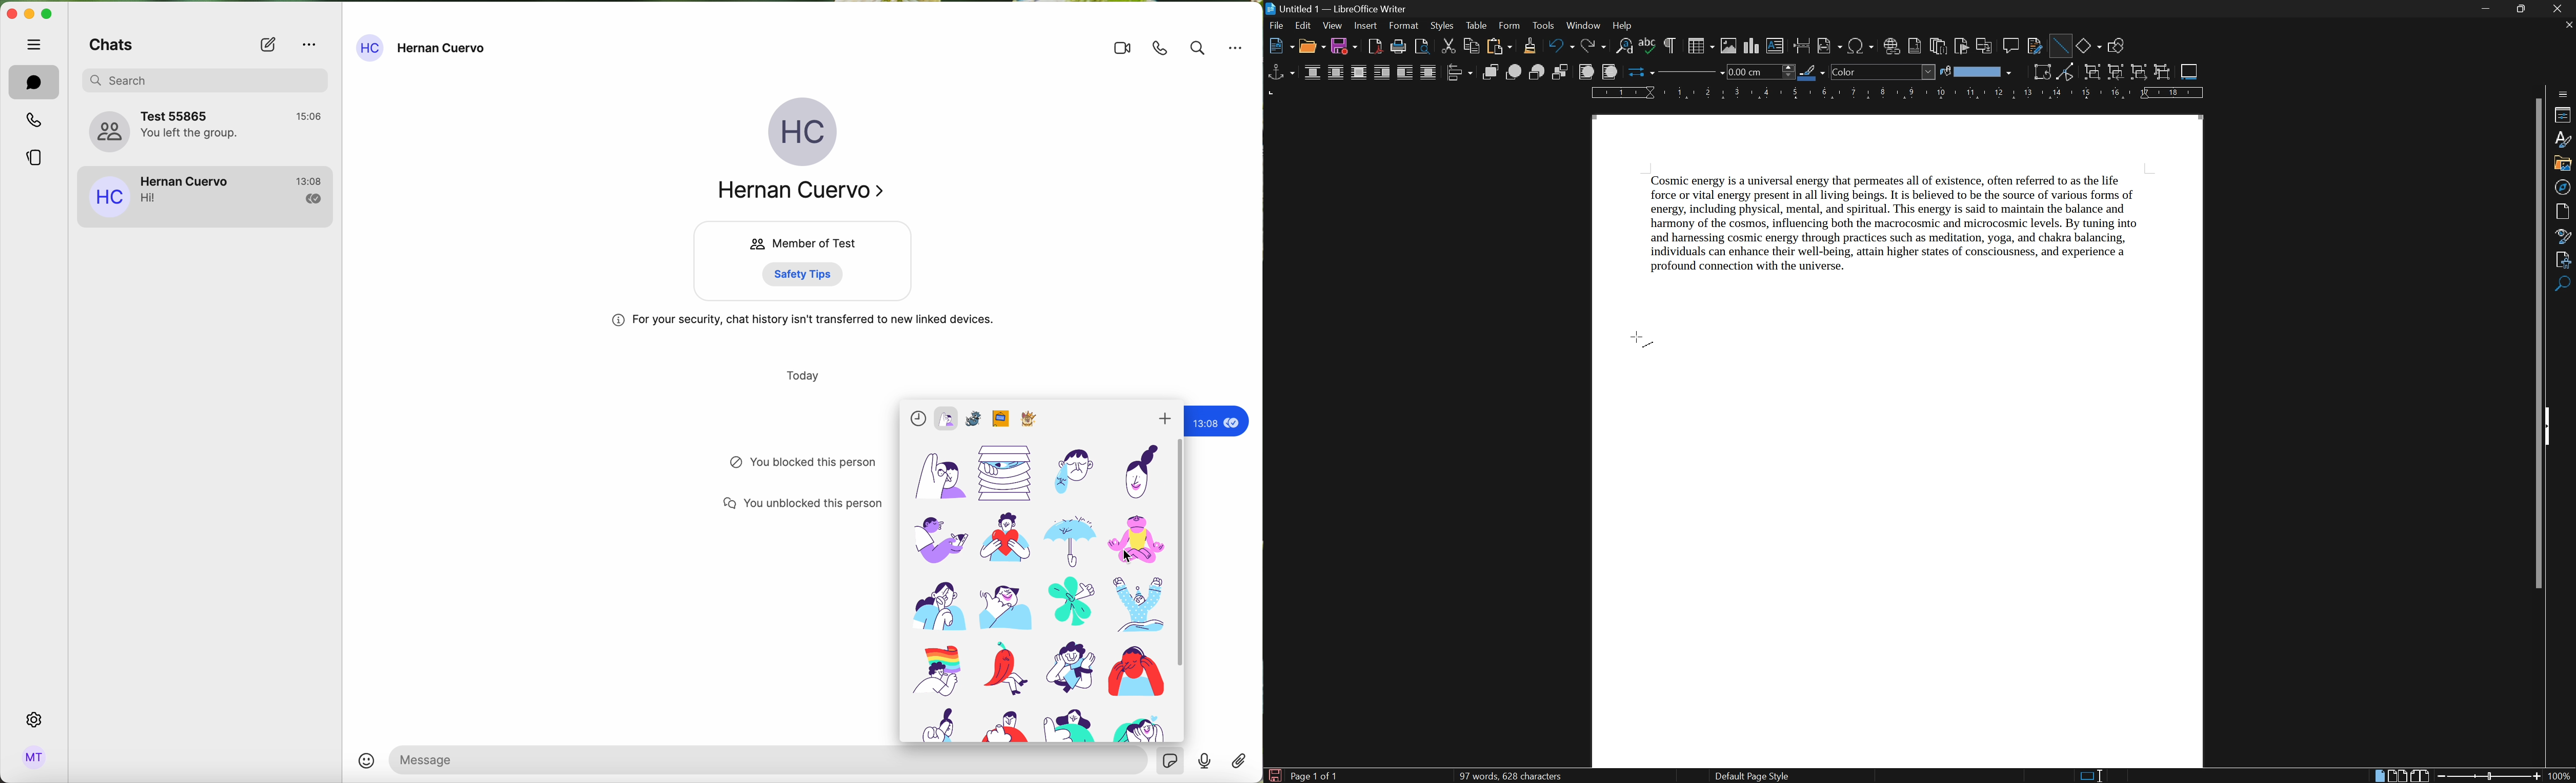 This screenshot has height=784, width=2576. What do you see at coordinates (1596, 47) in the screenshot?
I see `redo` at bounding box center [1596, 47].